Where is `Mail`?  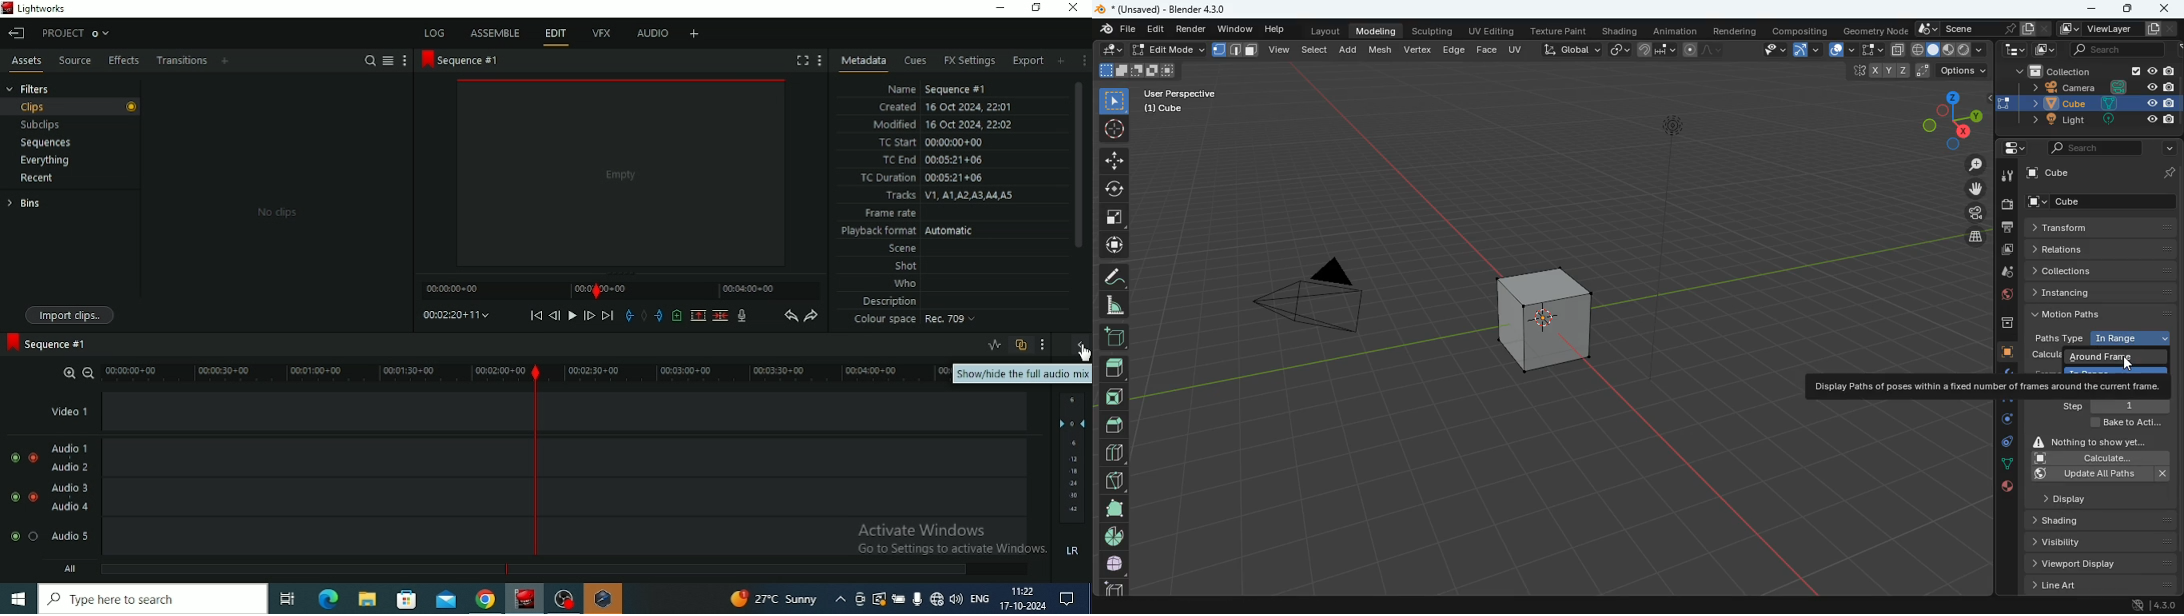 Mail is located at coordinates (446, 599).